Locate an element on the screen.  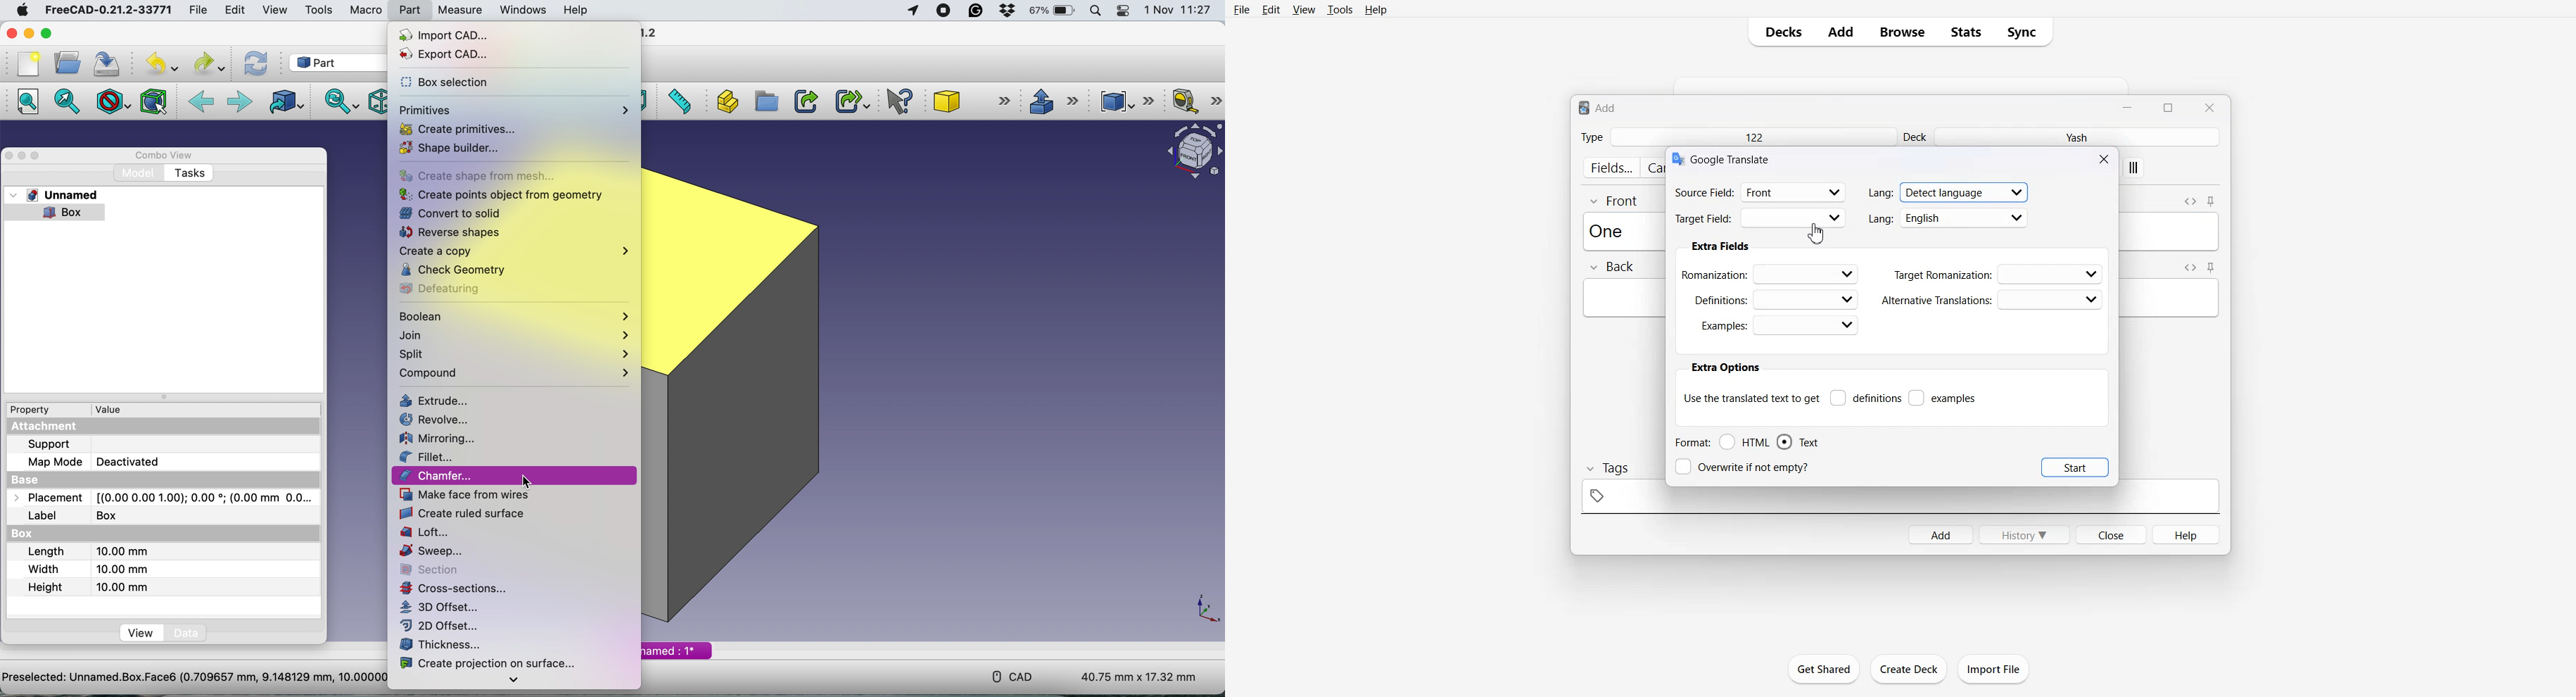
Minimize is located at coordinates (2129, 106).